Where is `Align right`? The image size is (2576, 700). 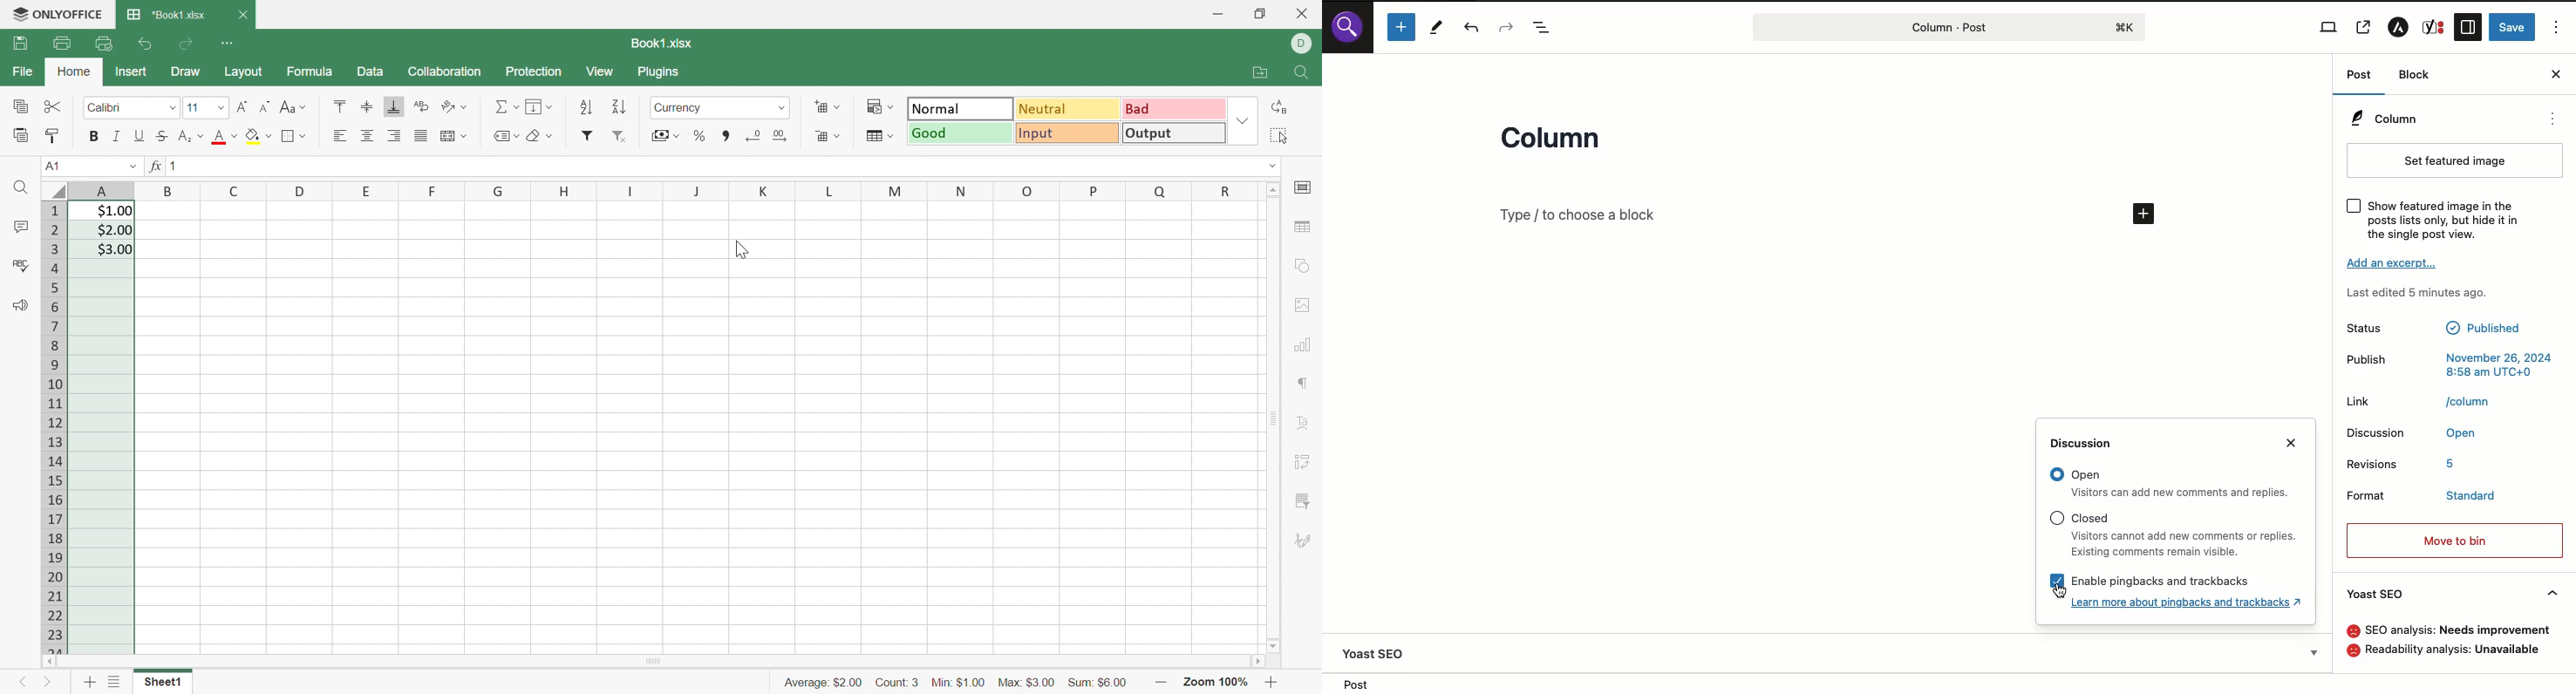 Align right is located at coordinates (397, 136).